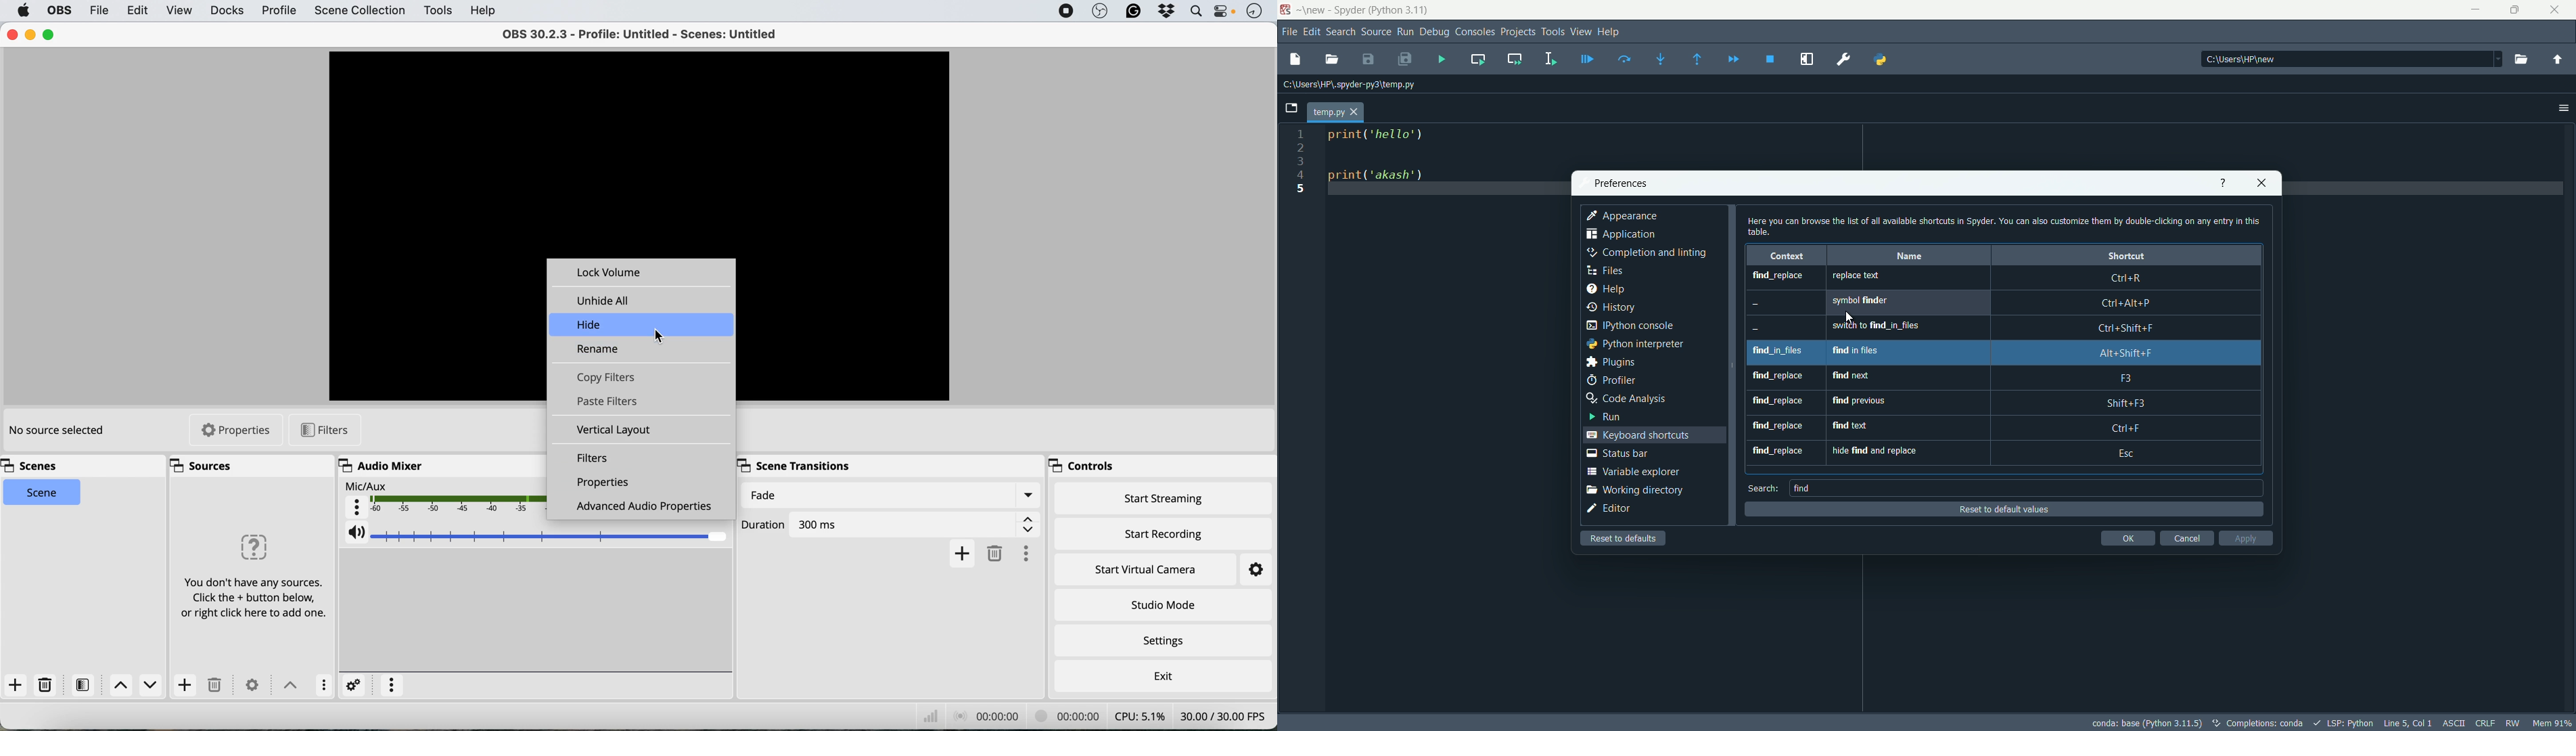 The width and height of the screenshot is (2576, 756). I want to click on consoles, so click(1472, 30).